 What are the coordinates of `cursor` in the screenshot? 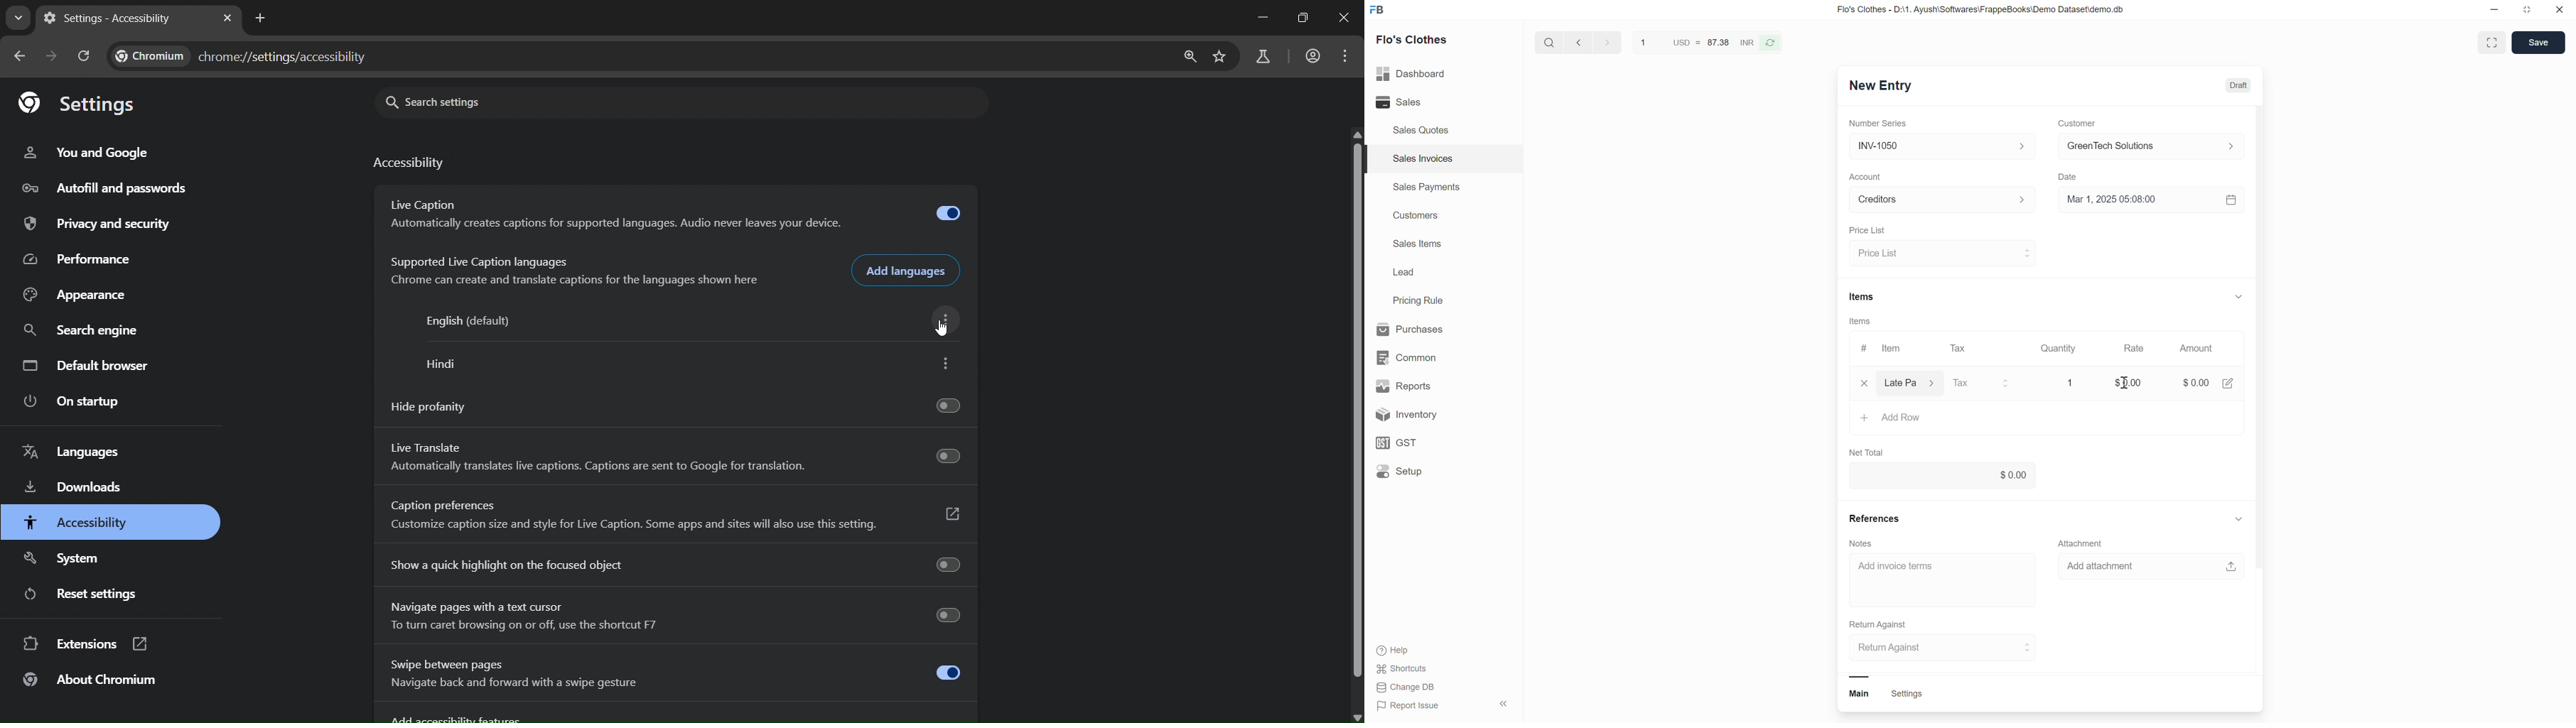 It's located at (947, 332).